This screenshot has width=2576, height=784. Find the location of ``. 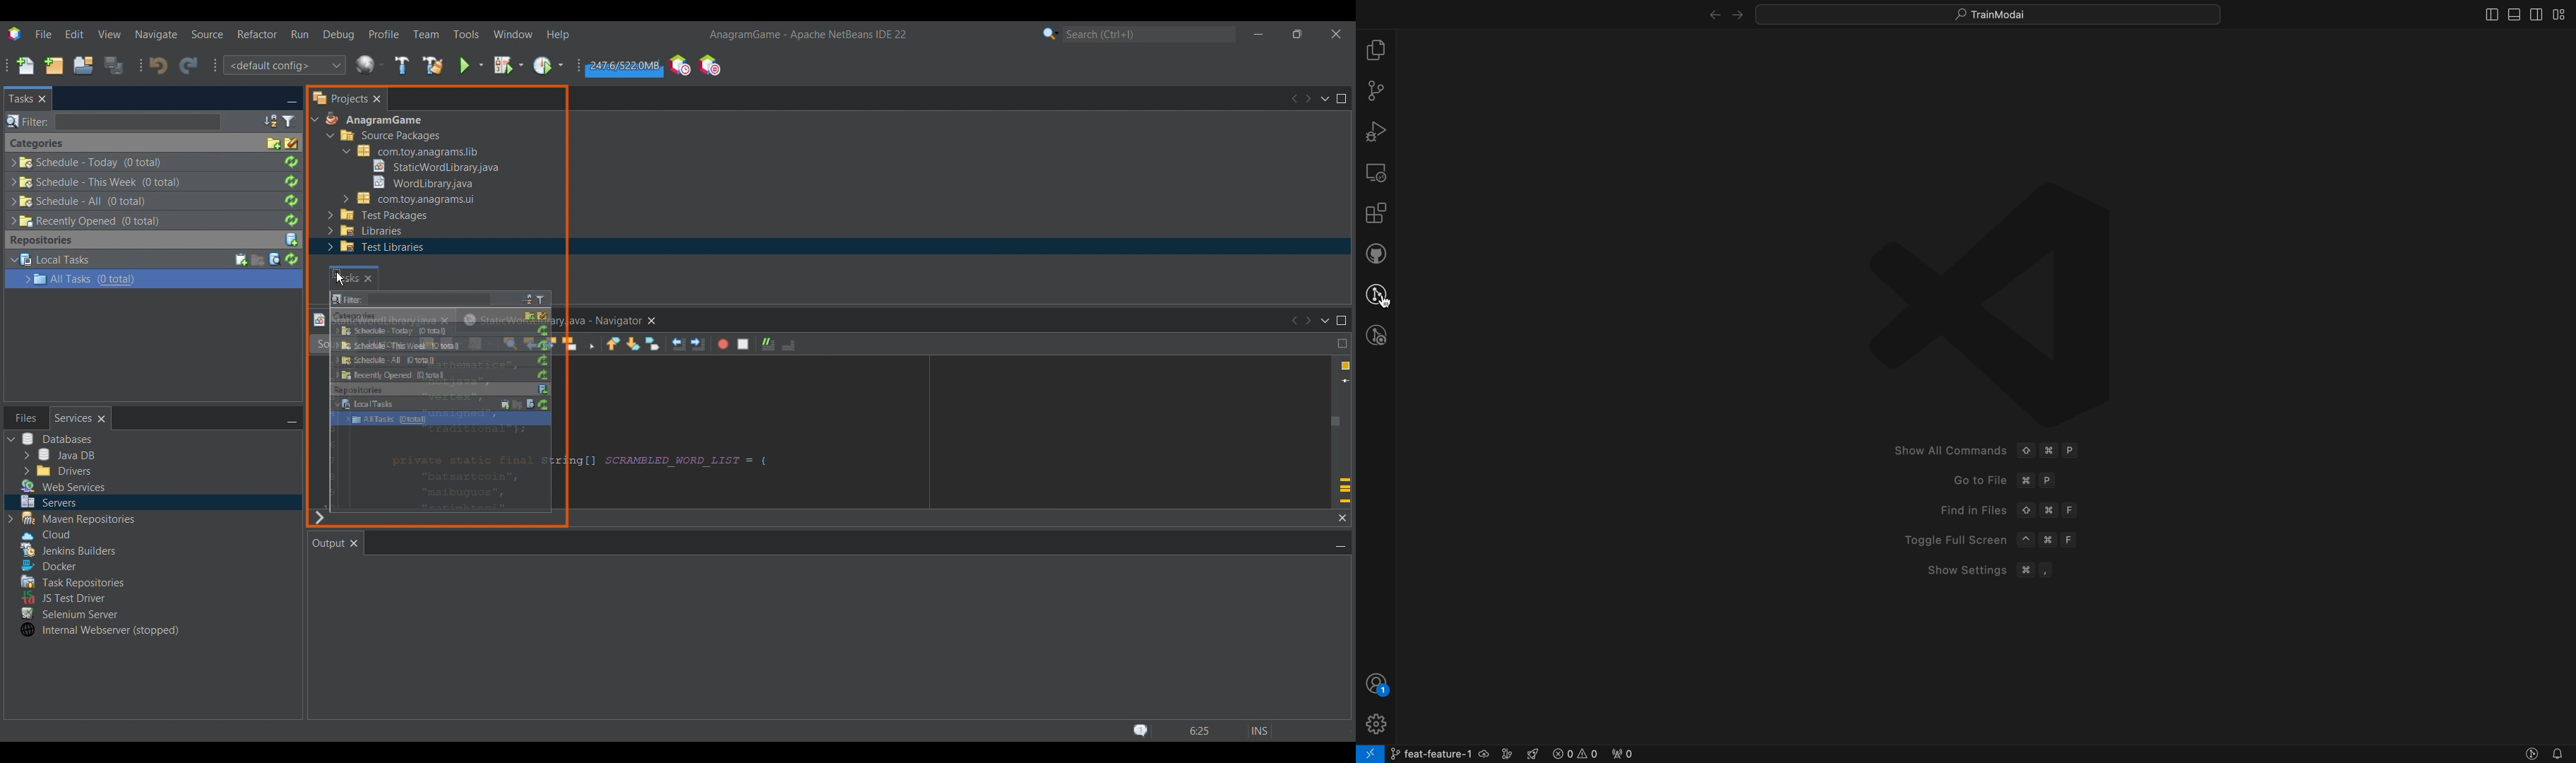

 is located at coordinates (88, 162).